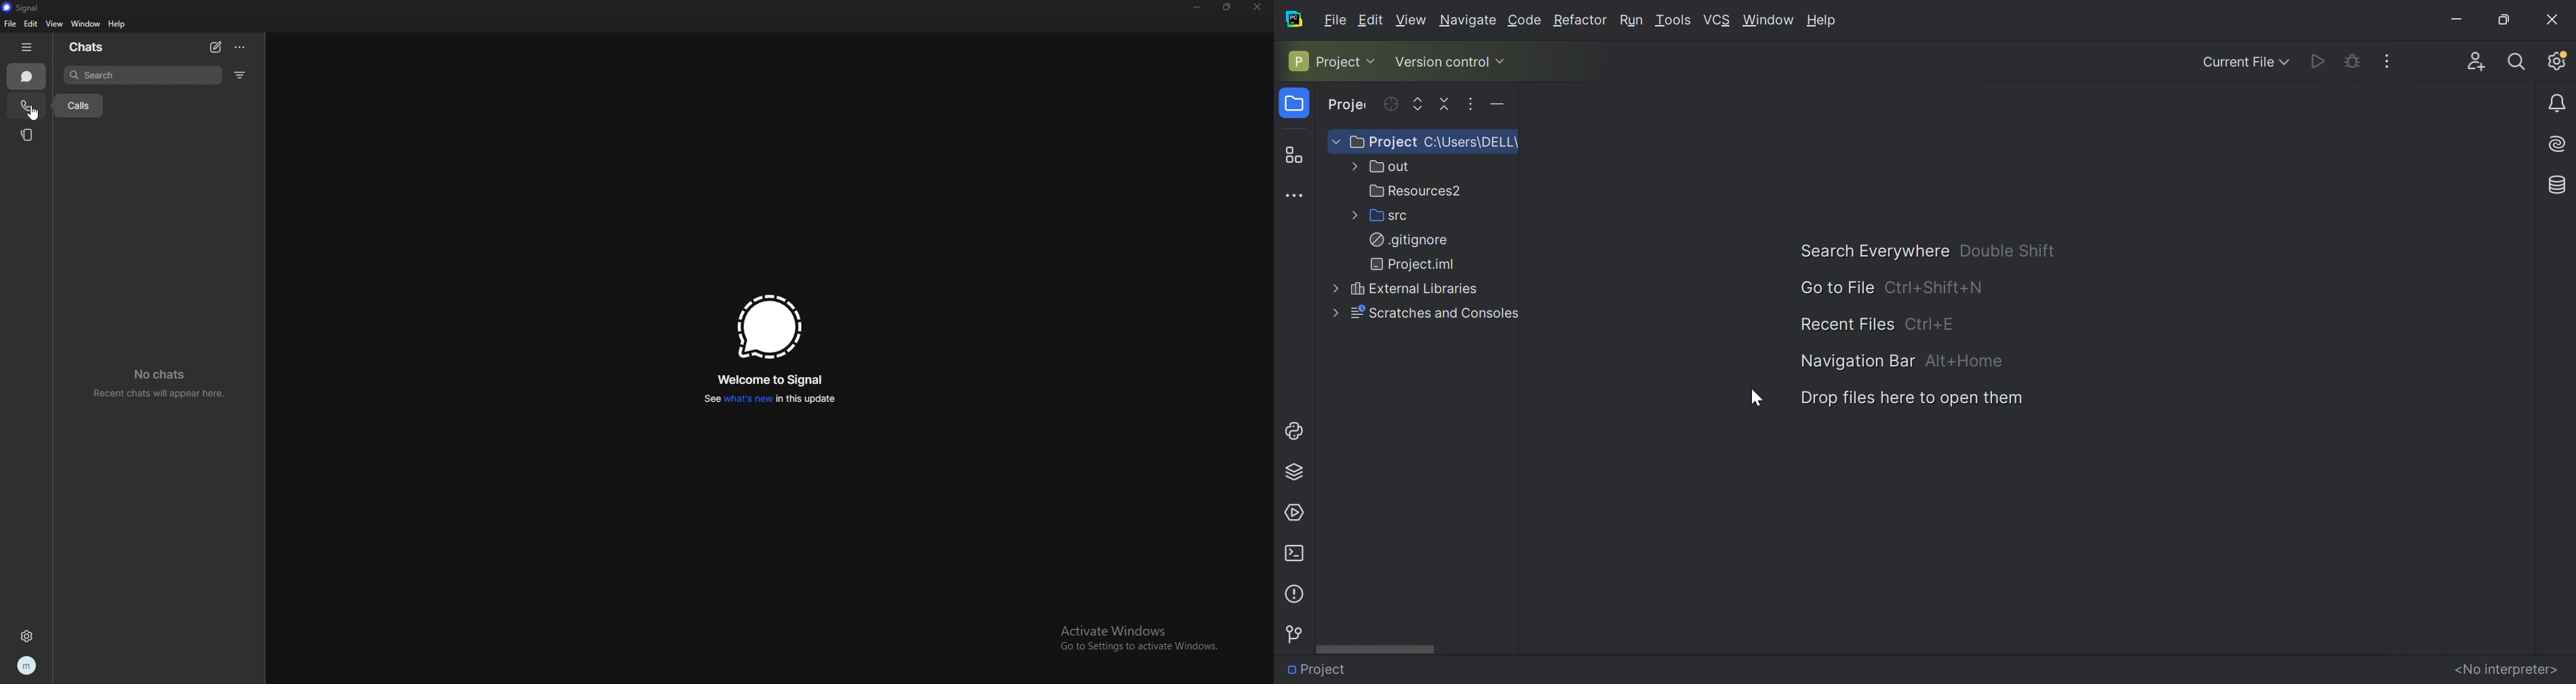 The height and width of the screenshot is (700, 2576). What do you see at coordinates (2287, 62) in the screenshot?
I see `Drop Down` at bounding box center [2287, 62].